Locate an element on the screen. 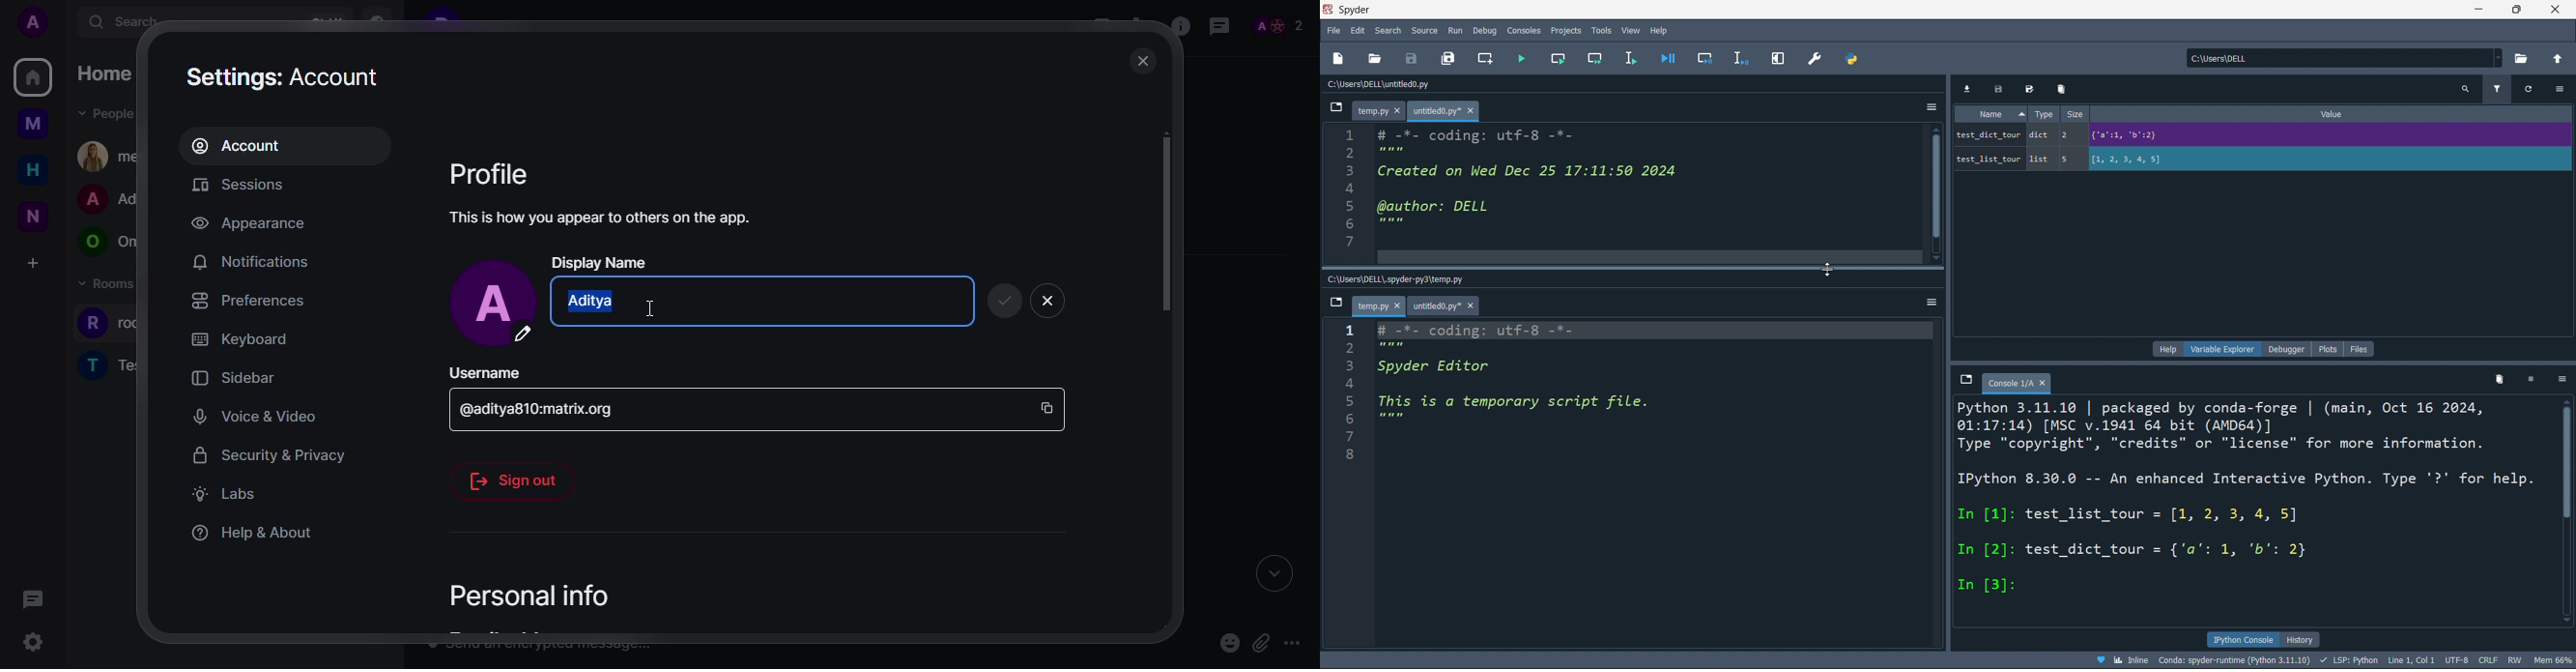  rooms is located at coordinates (112, 365).